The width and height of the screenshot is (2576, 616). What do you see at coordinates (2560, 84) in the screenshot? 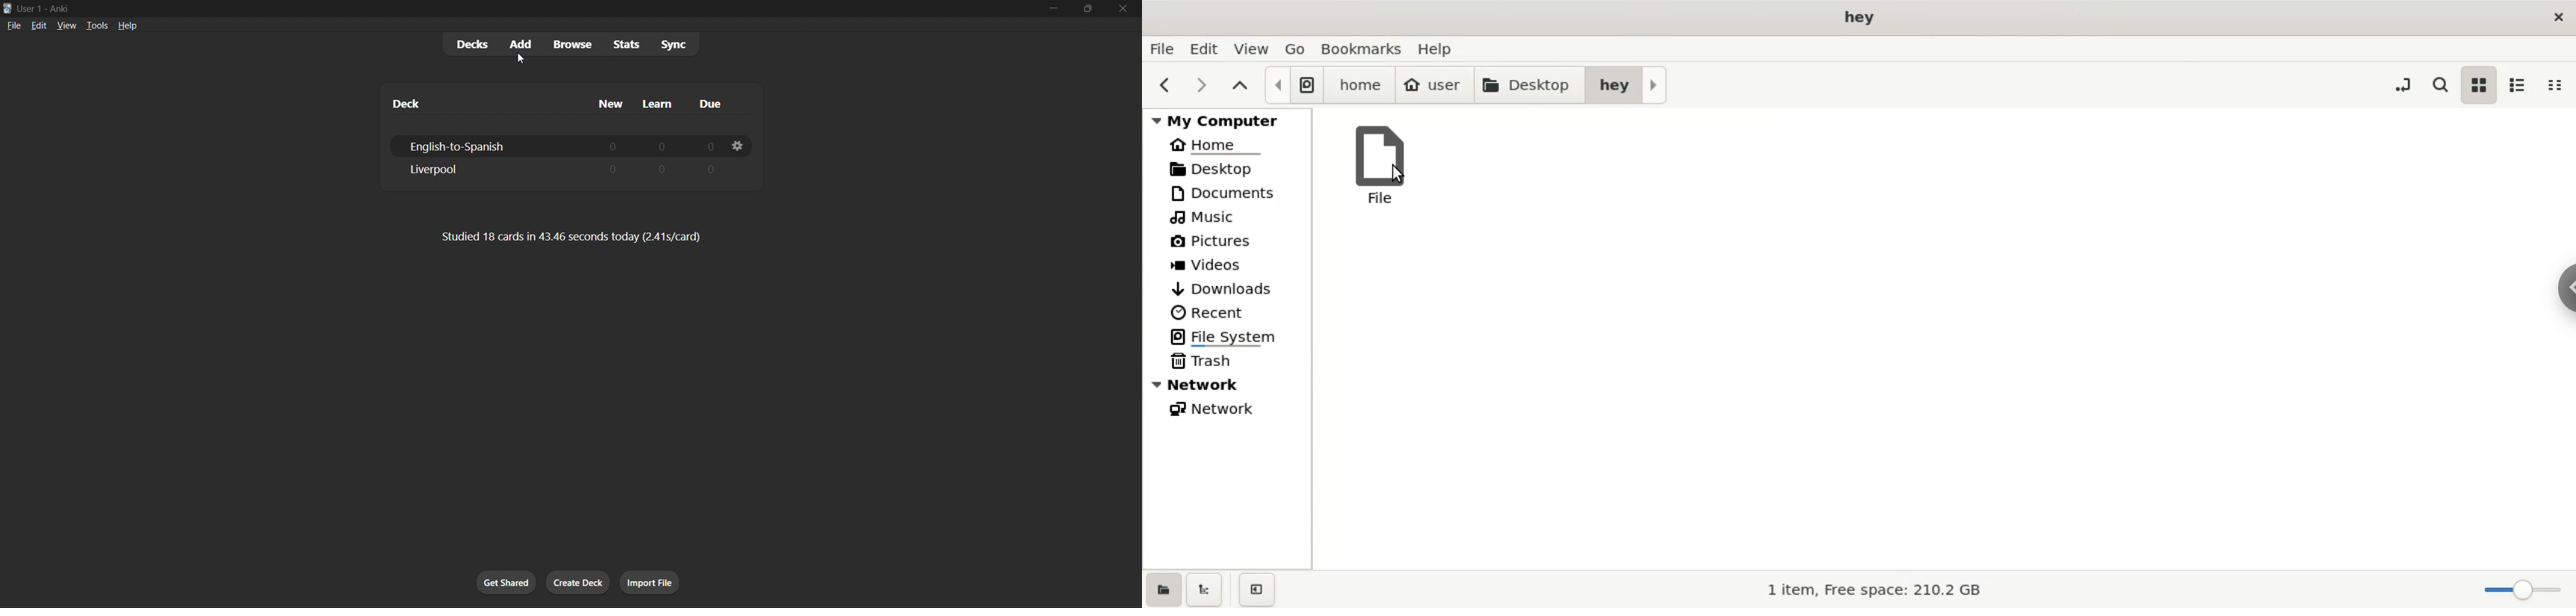
I see `compact view` at bounding box center [2560, 84].